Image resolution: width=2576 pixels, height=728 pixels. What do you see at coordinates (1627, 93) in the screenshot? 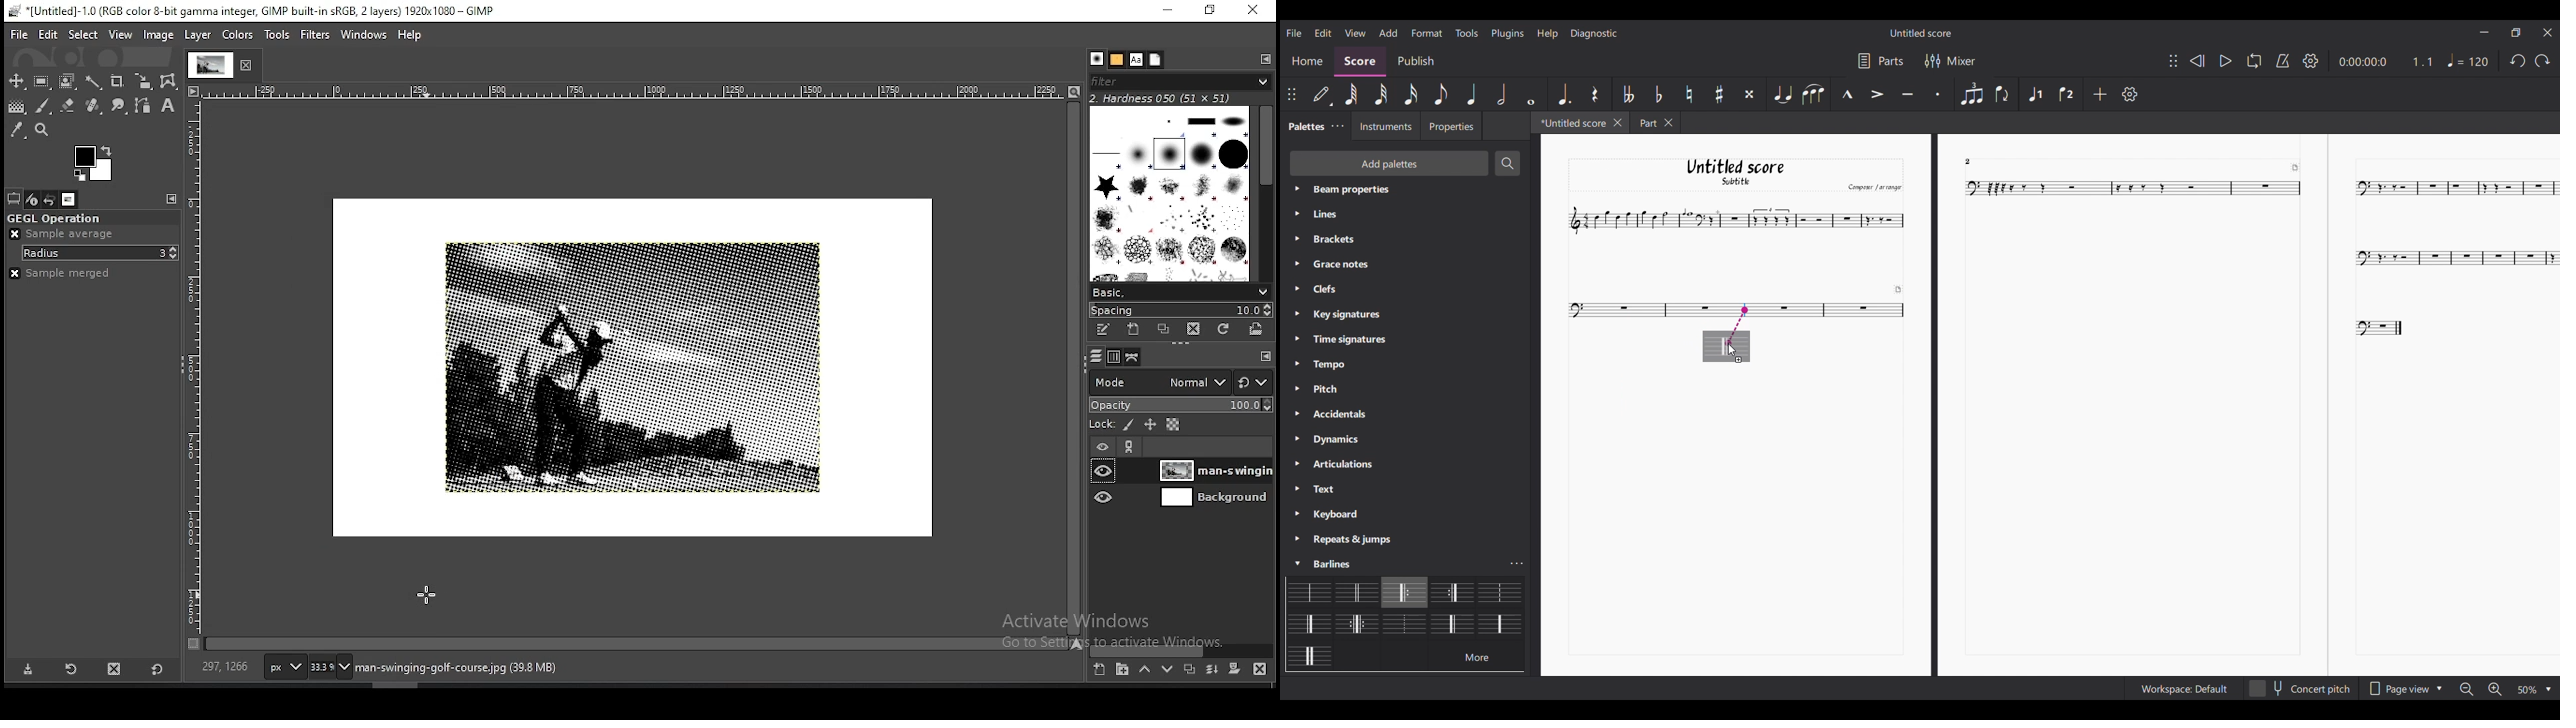
I see `Toggle double flat` at bounding box center [1627, 93].